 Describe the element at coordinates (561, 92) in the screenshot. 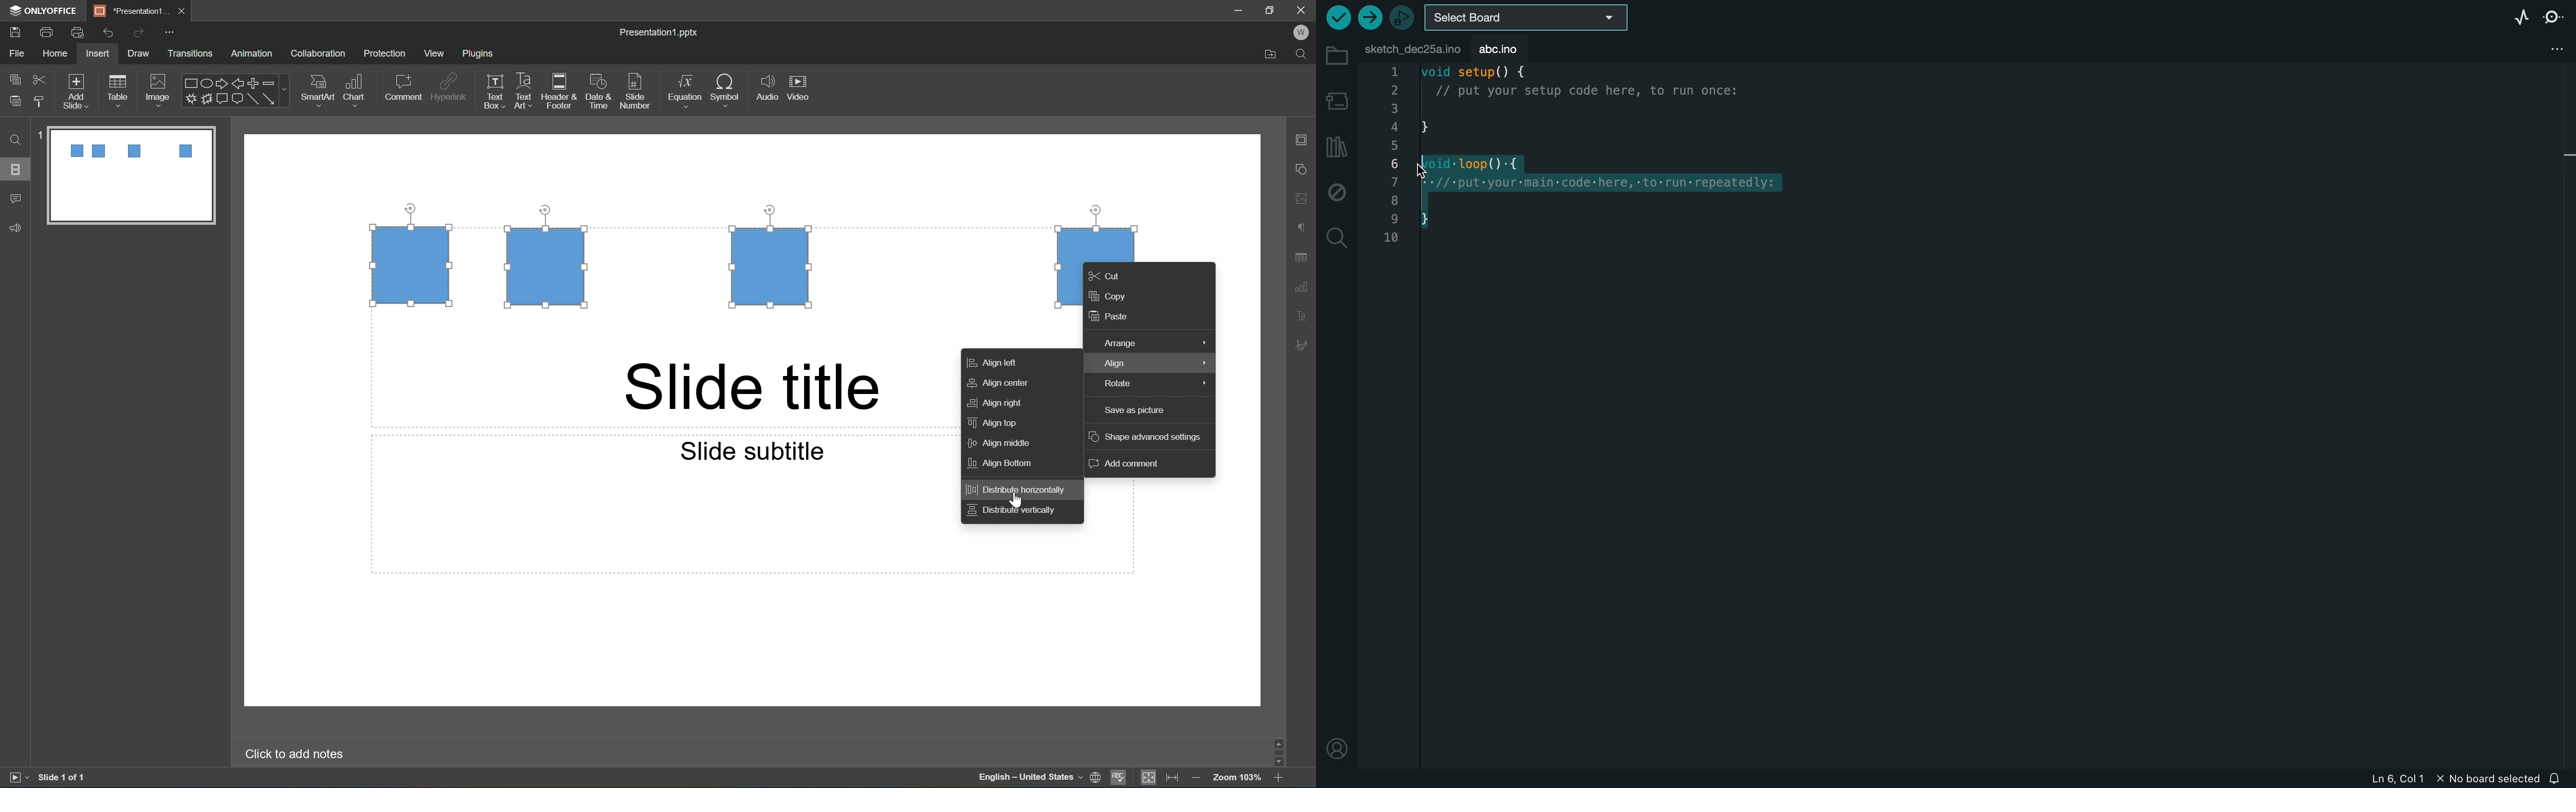

I see `header & footer` at that location.